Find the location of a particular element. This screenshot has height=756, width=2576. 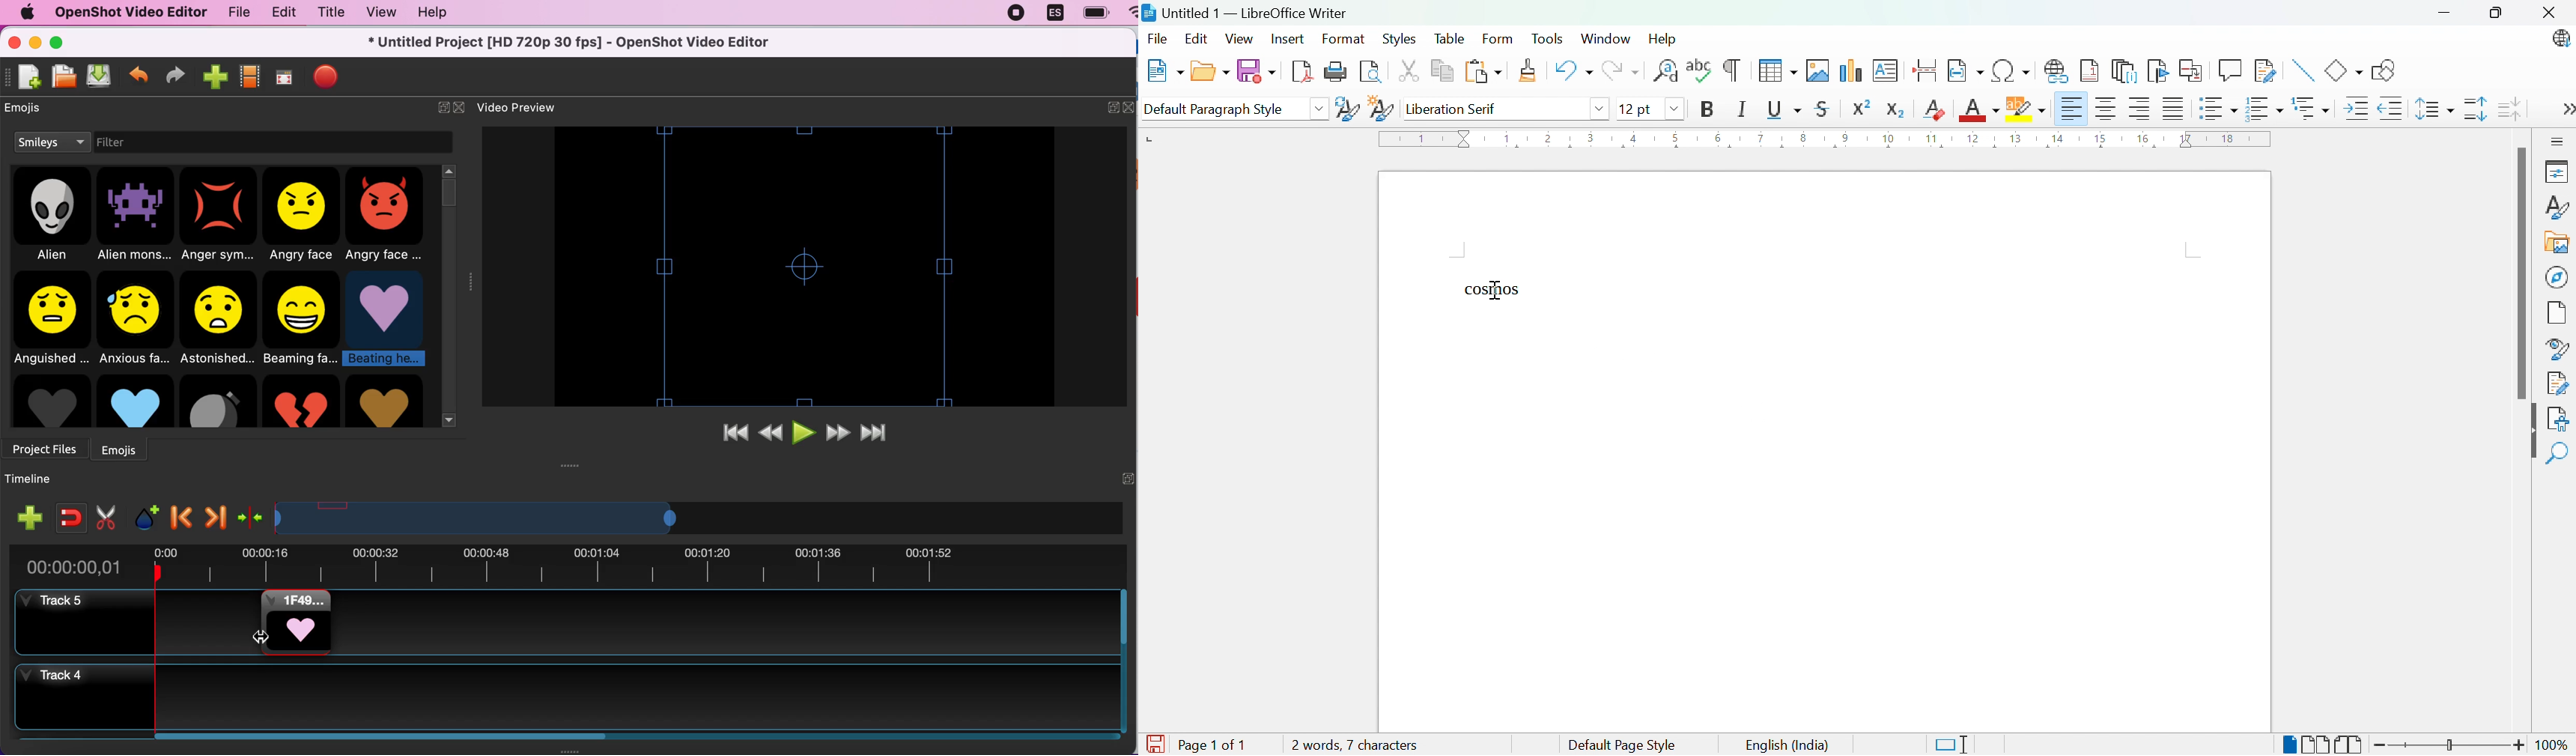

Font color is located at coordinates (1981, 111).